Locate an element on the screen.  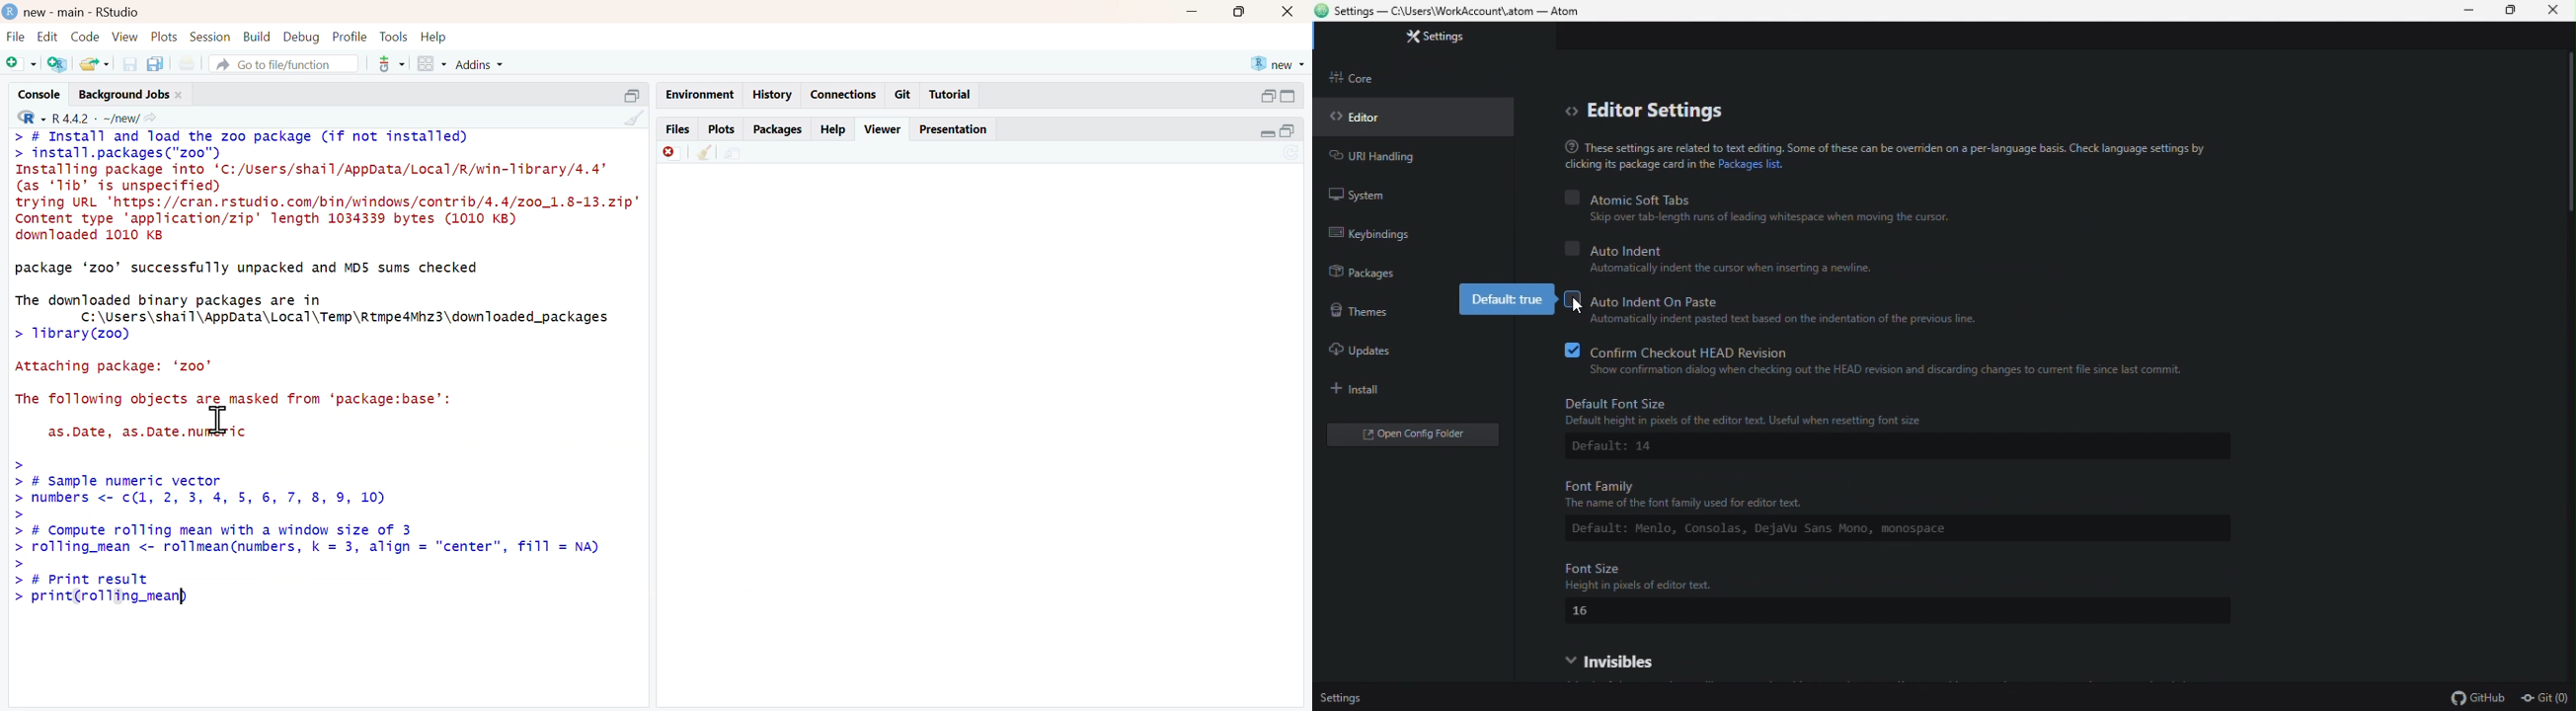
Editor is located at coordinates (1374, 117).